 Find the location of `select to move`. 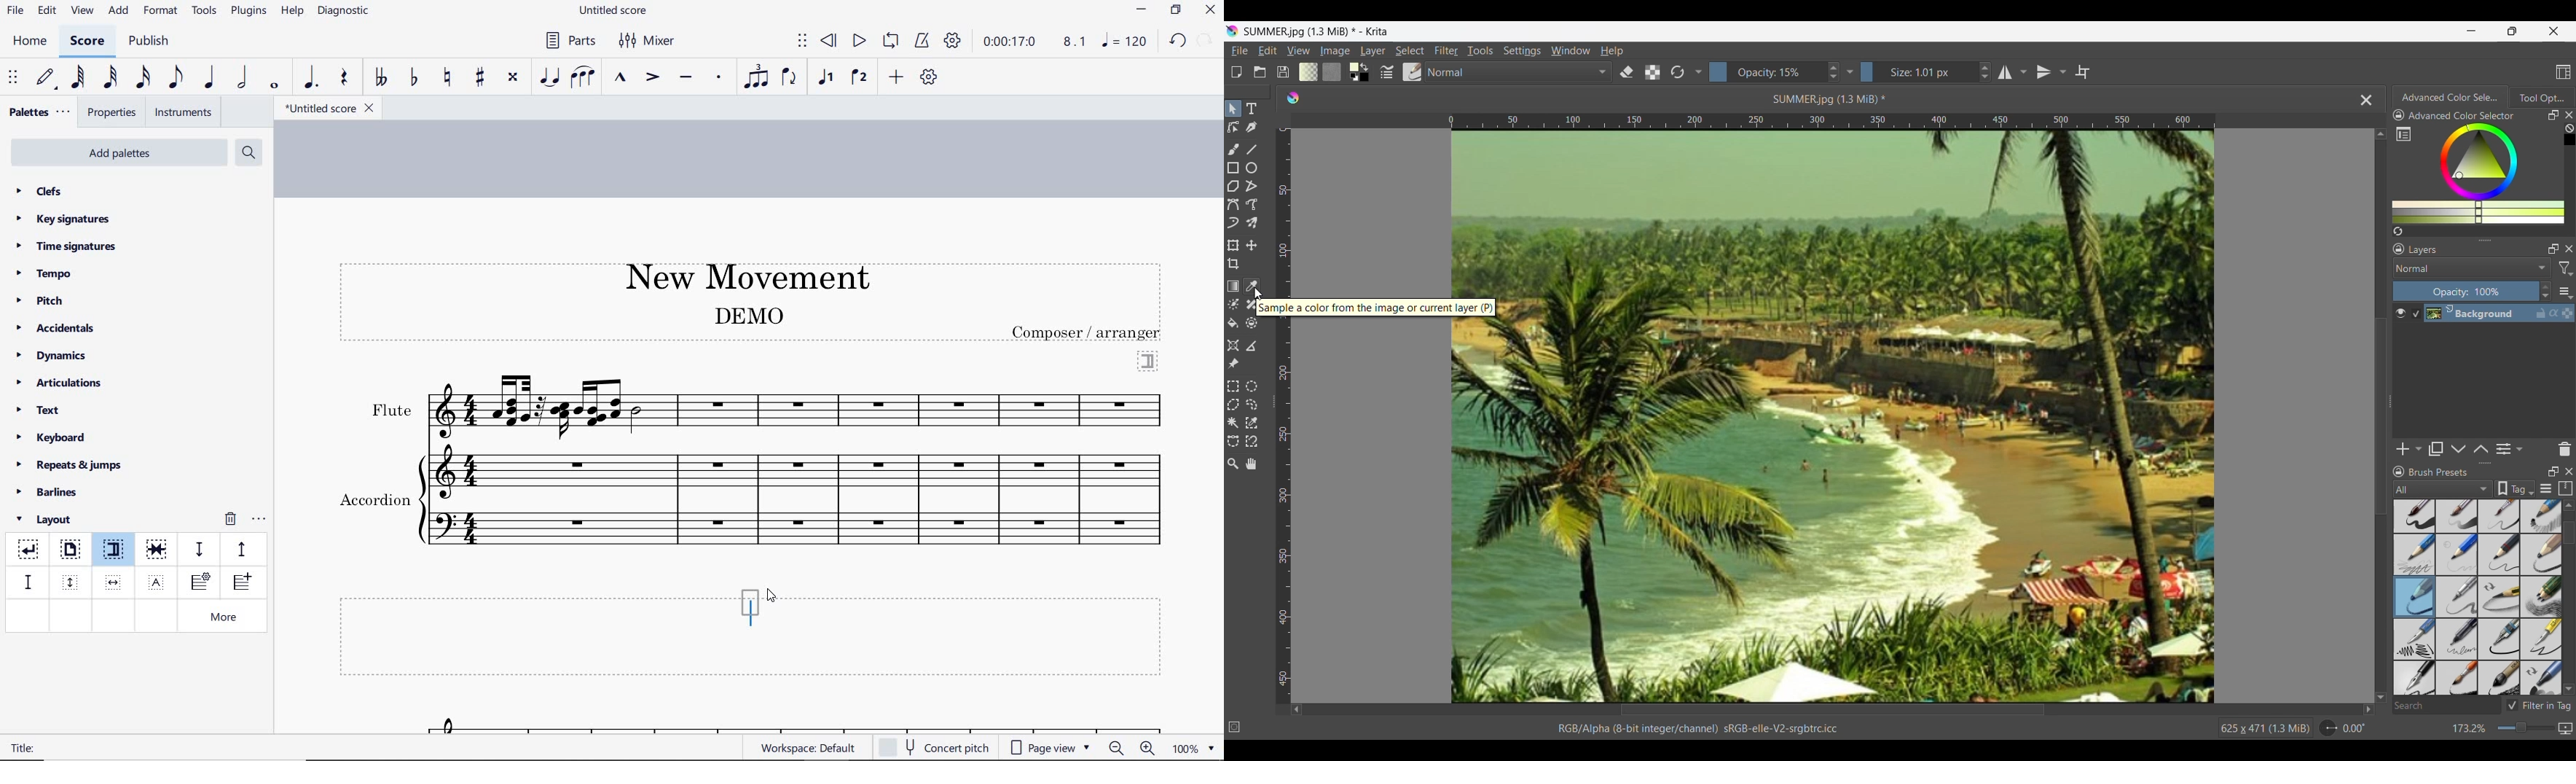

select to move is located at coordinates (802, 42).